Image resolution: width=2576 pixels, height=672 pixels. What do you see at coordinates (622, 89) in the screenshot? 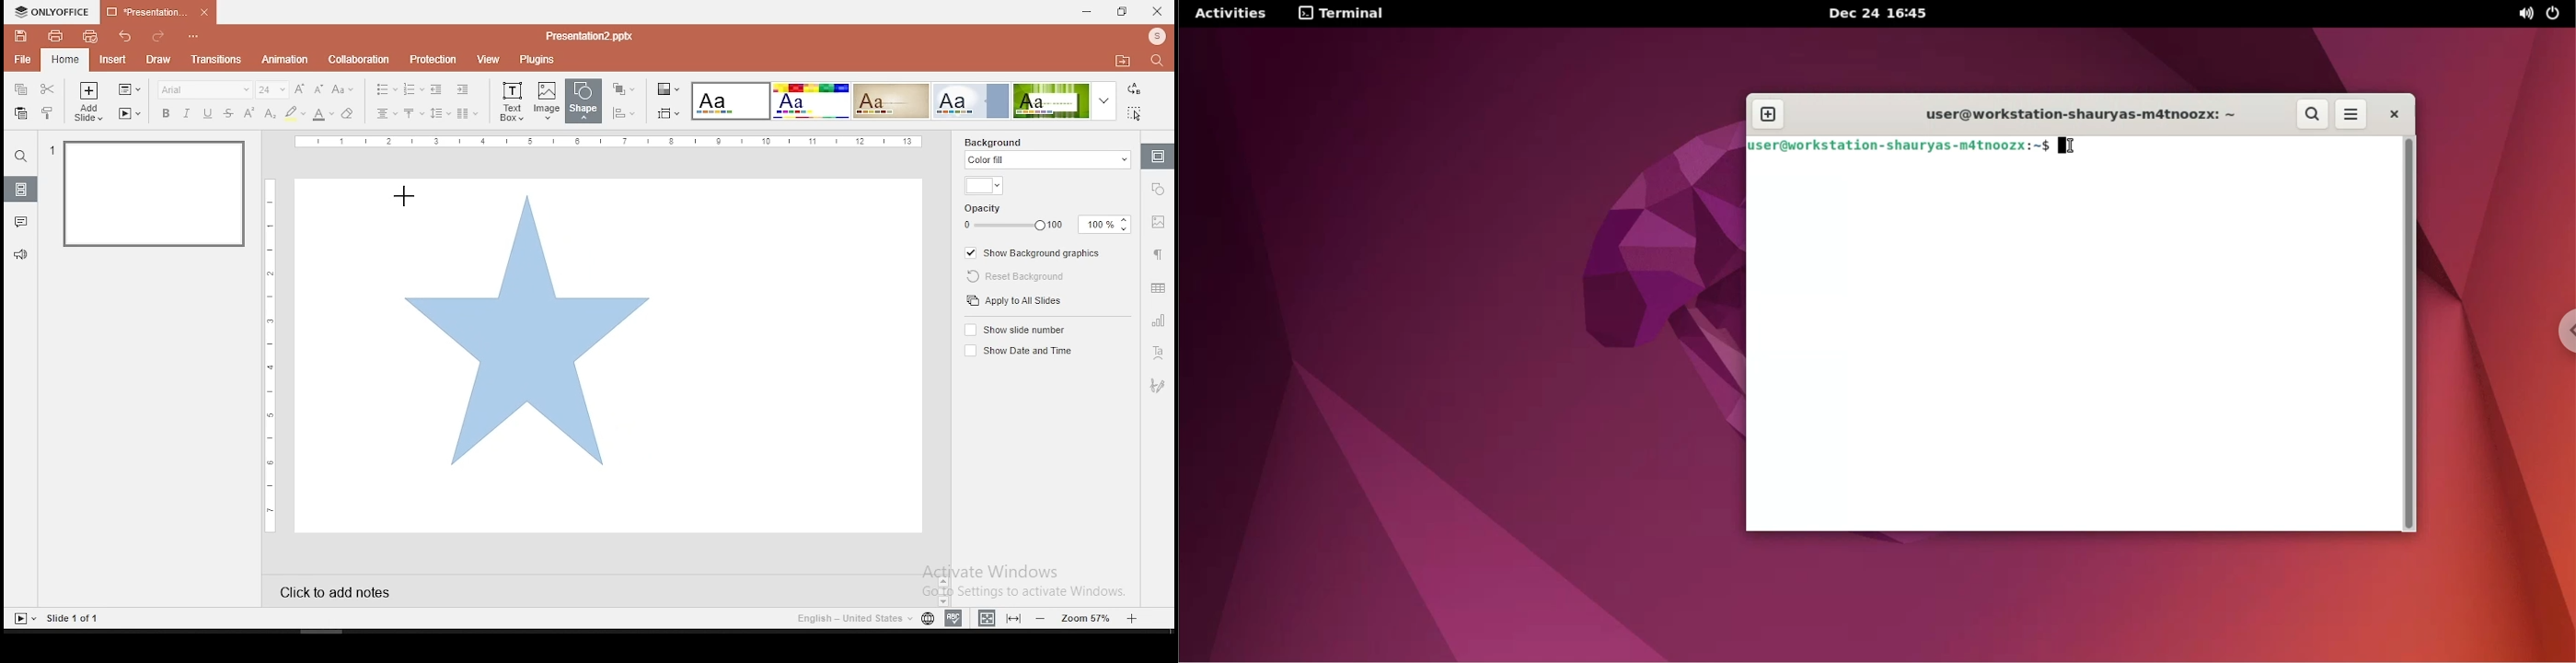
I see `arrange shapes` at bounding box center [622, 89].